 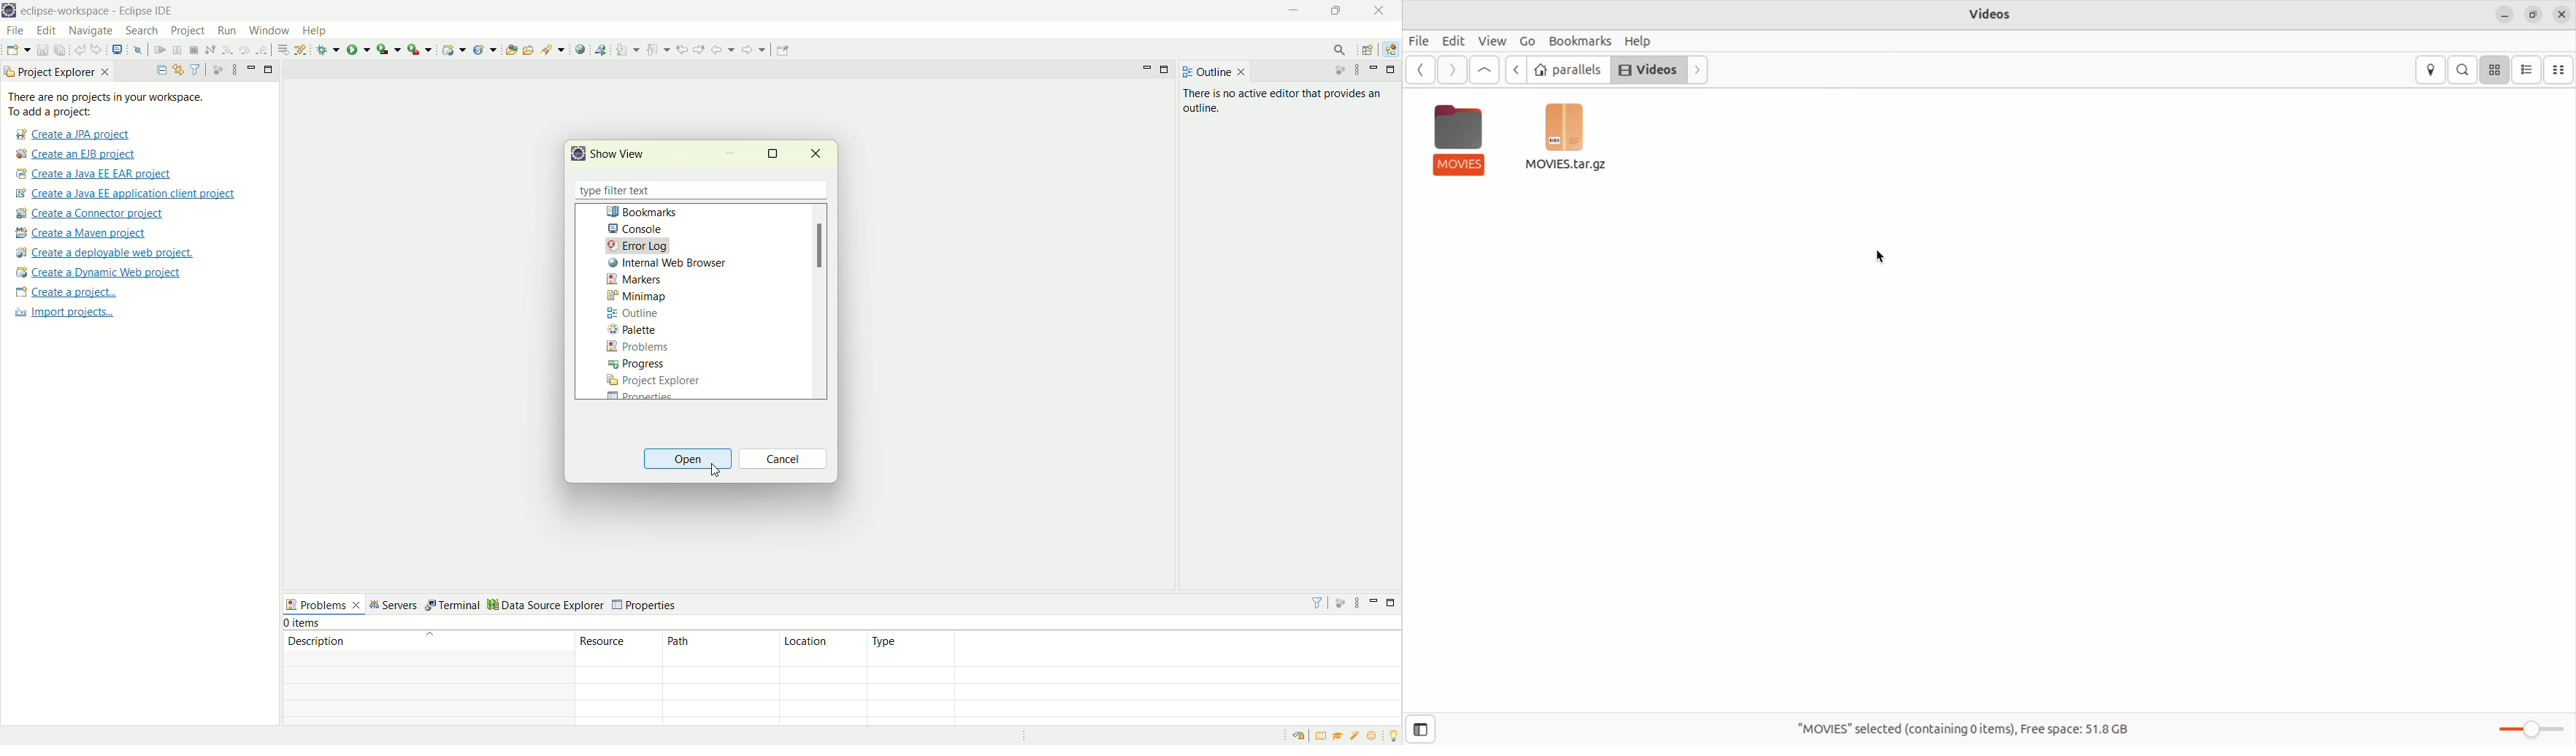 I want to click on search, so click(x=2463, y=69).